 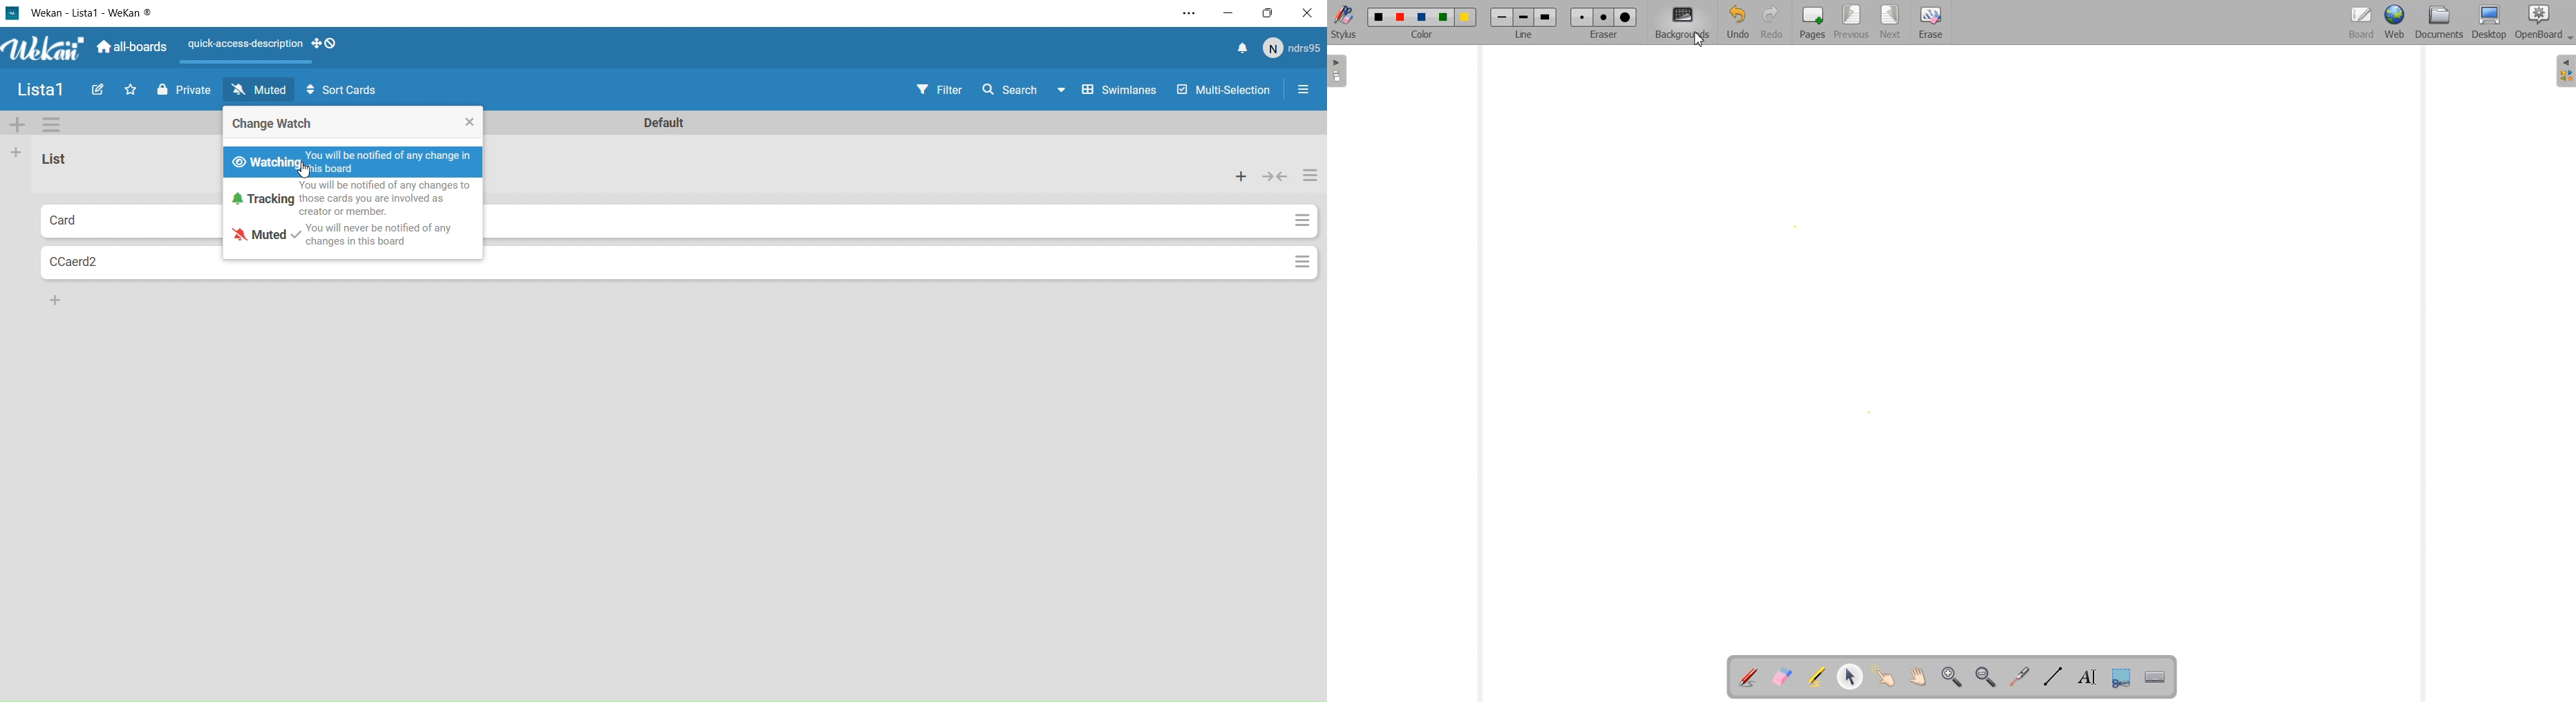 What do you see at coordinates (1525, 22) in the screenshot?
I see `Line` at bounding box center [1525, 22].